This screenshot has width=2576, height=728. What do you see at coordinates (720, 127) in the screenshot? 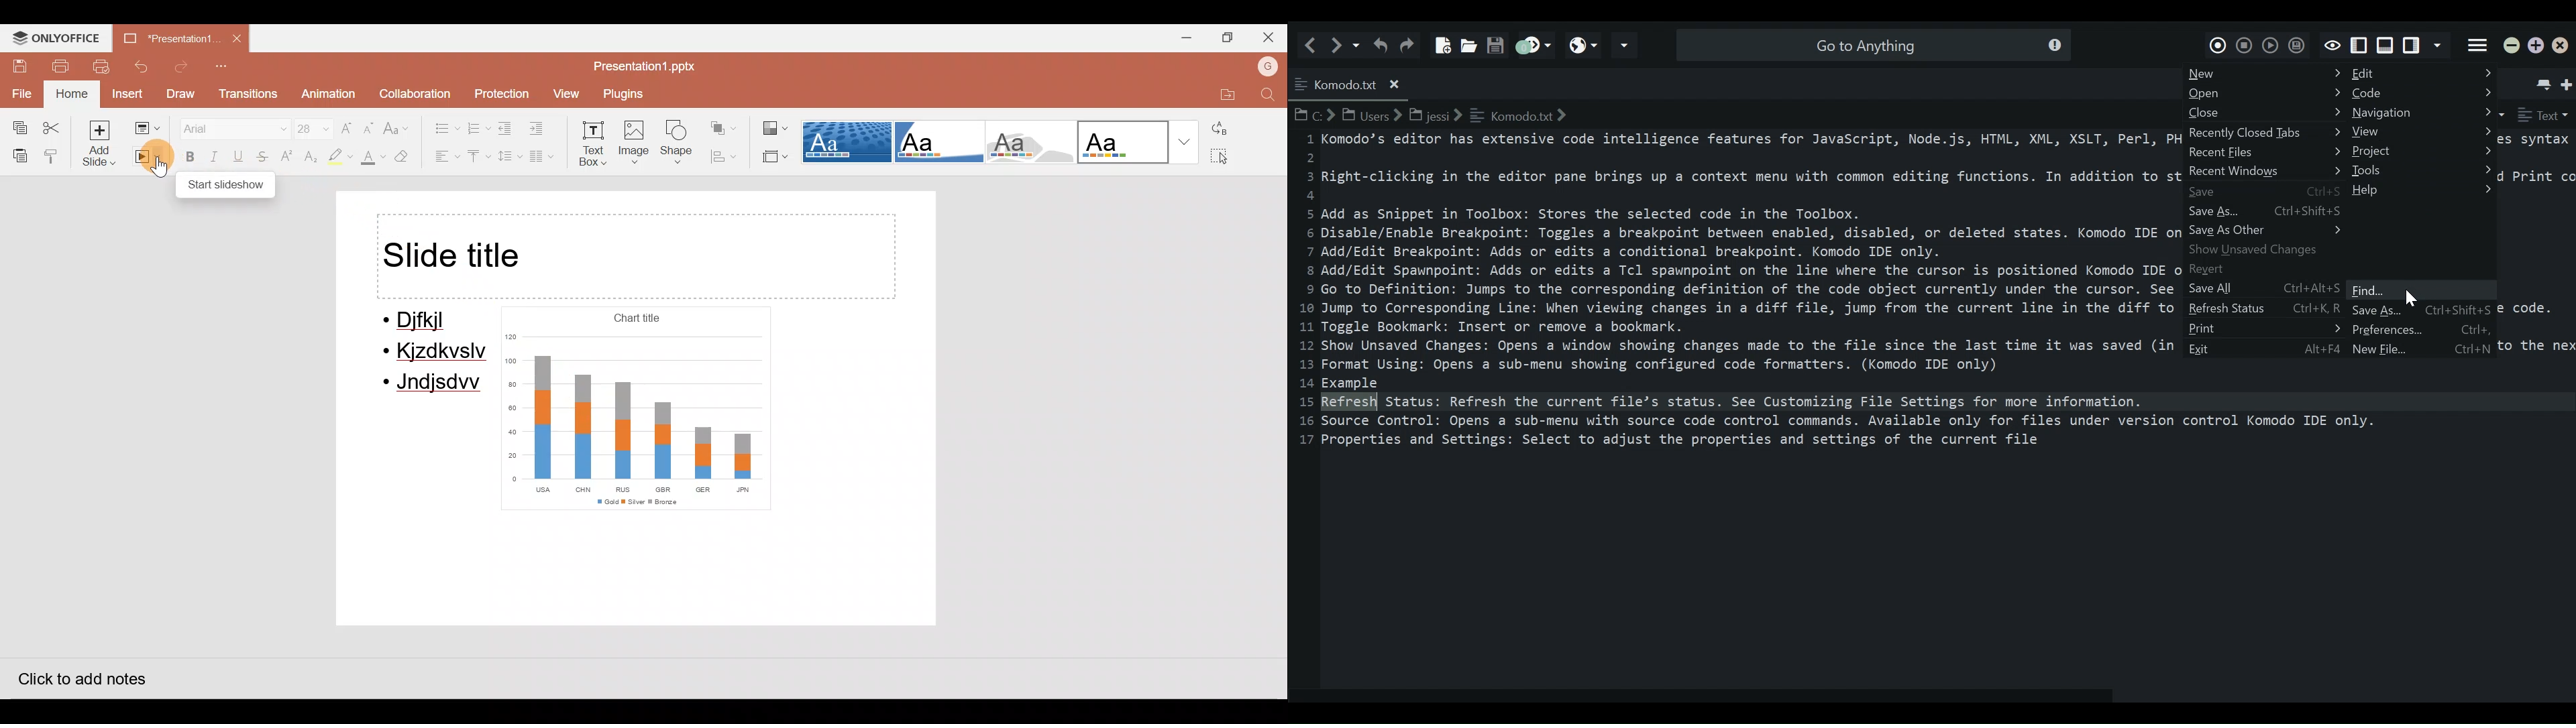
I see `Arrange shape` at bounding box center [720, 127].